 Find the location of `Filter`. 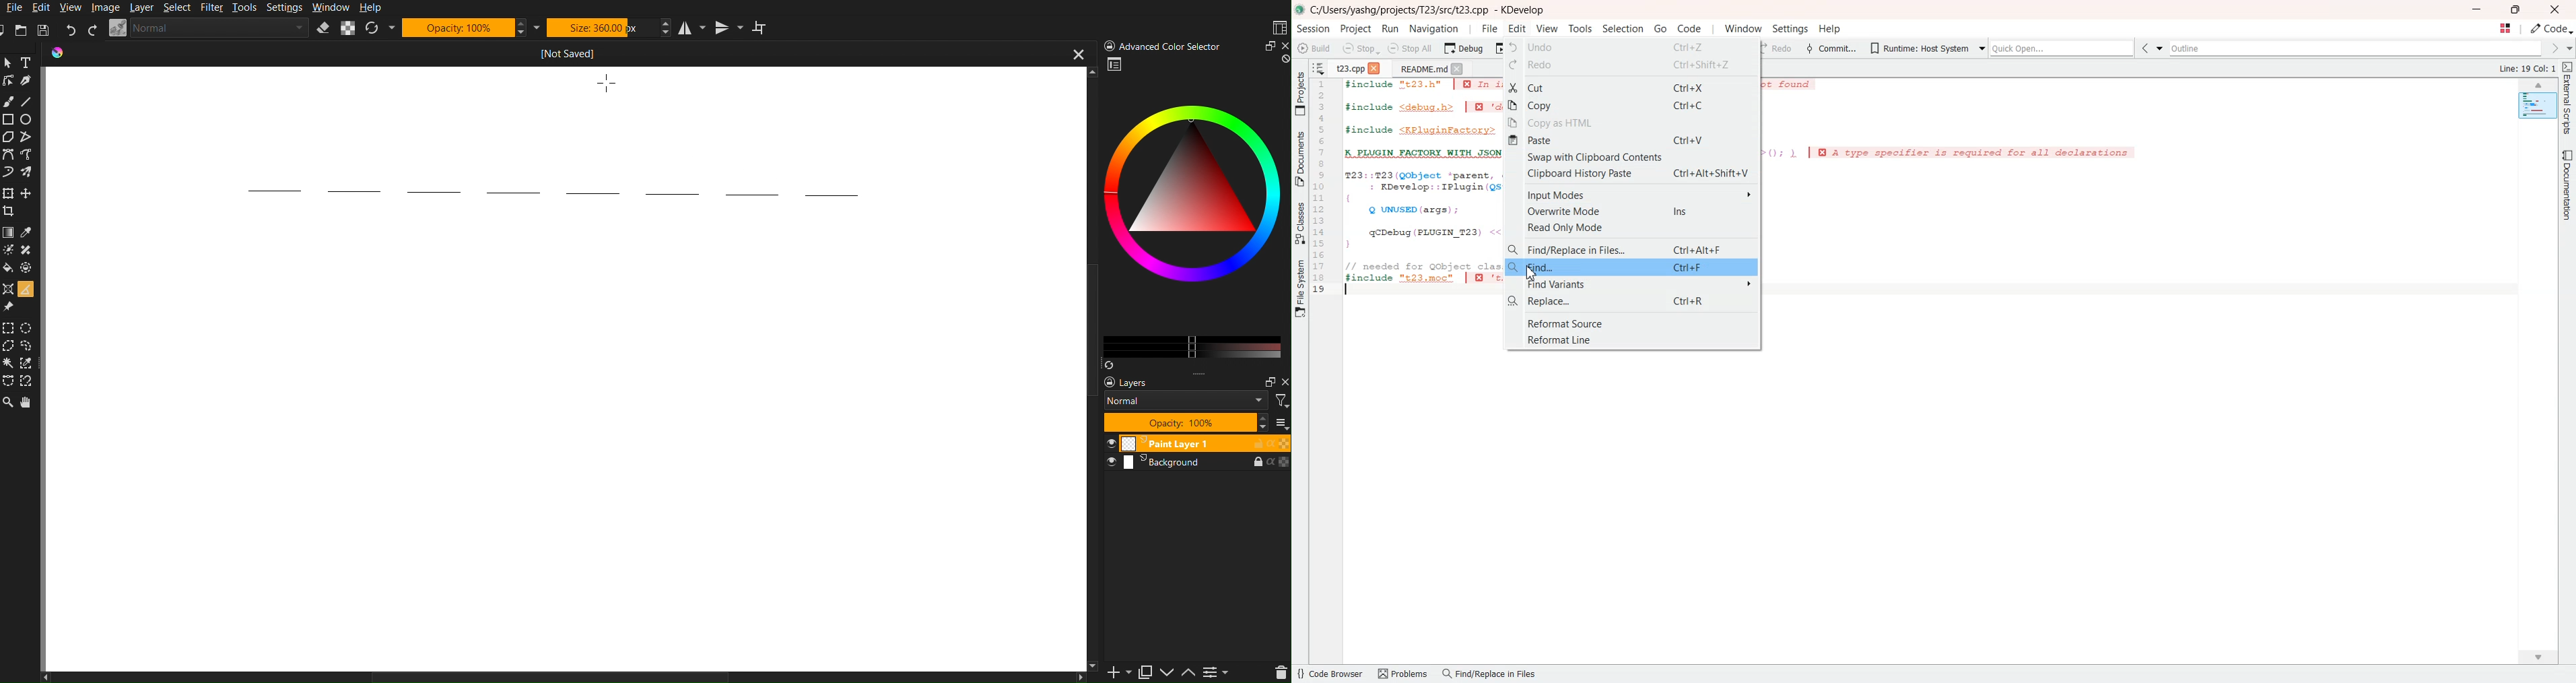

Filter is located at coordinates (215, 8).